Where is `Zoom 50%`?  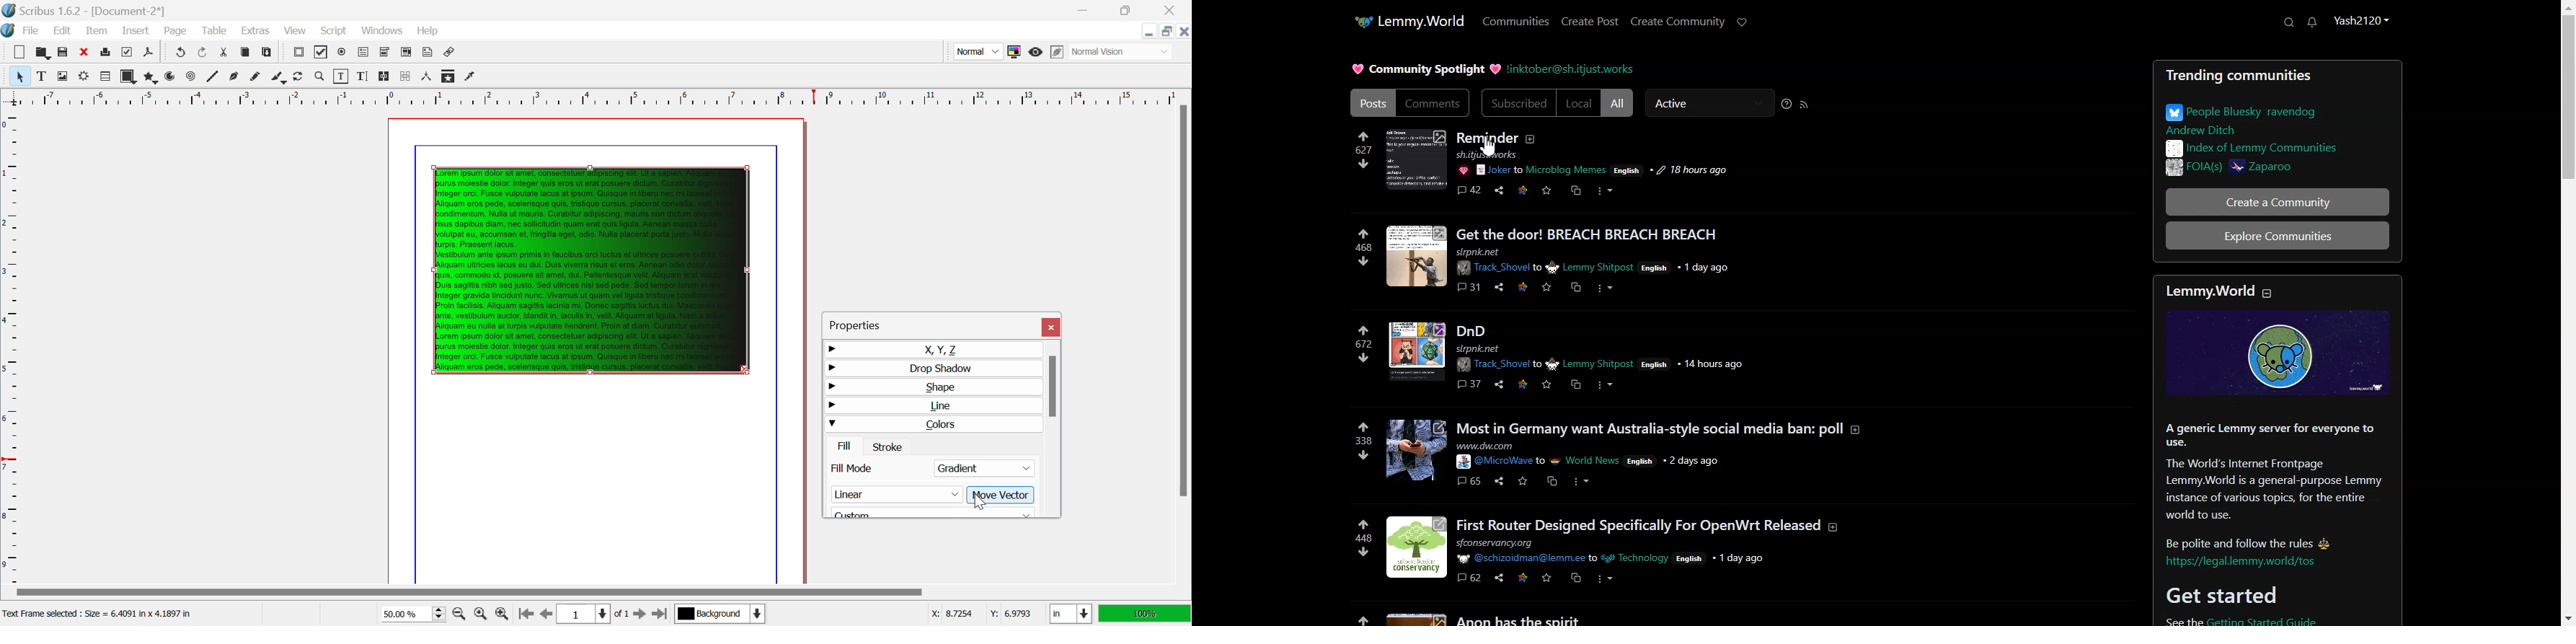 Zoom 50% is located at coordinates (409, 614).